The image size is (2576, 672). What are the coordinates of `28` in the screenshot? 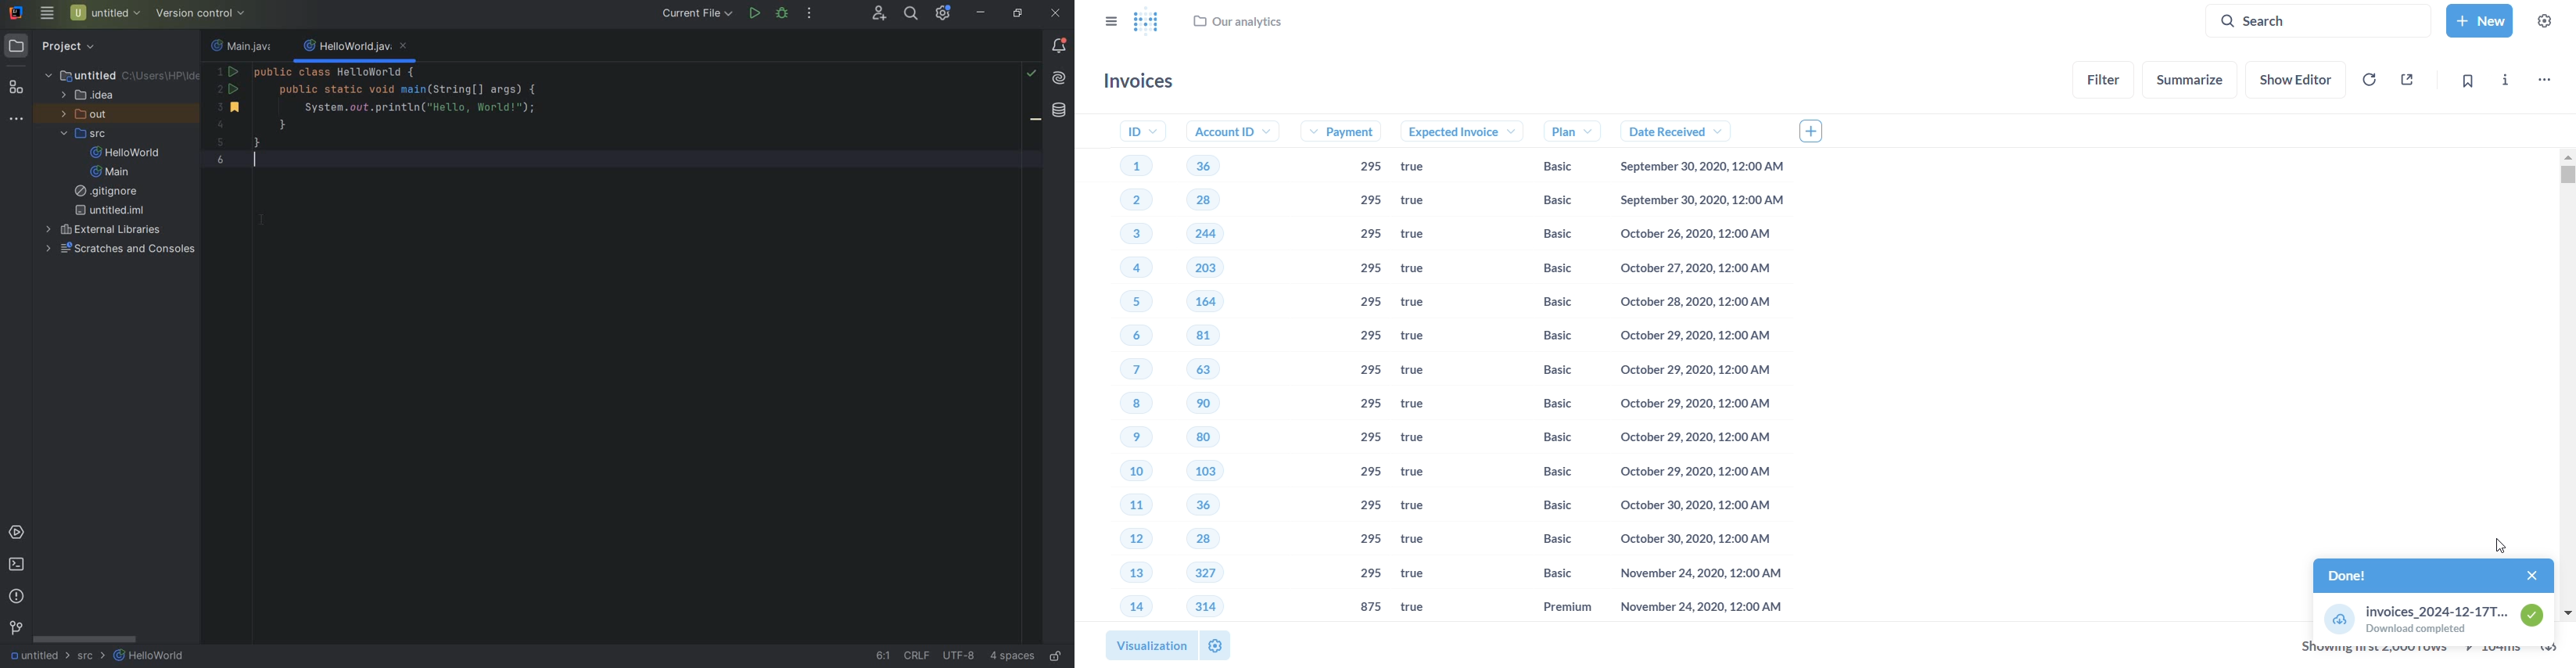 It's located at (1195, 540).